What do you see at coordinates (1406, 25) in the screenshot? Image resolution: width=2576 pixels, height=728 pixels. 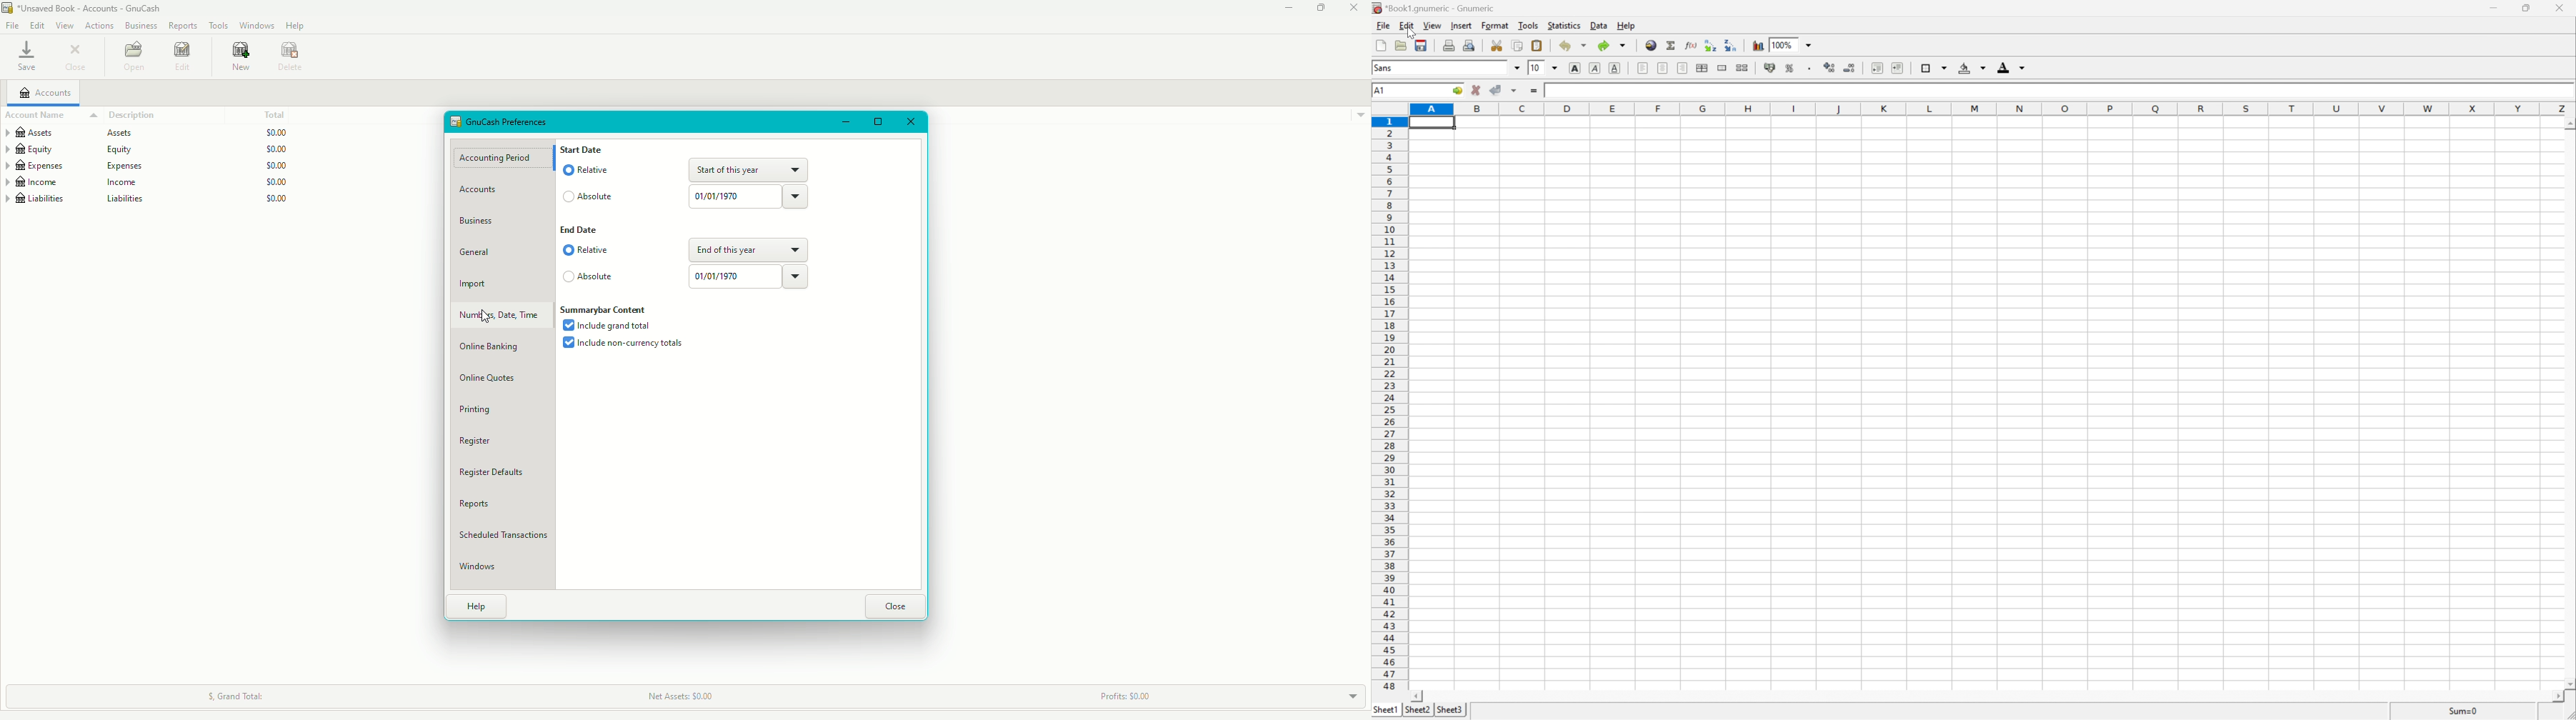 I see `edit` at bounding box center [1406, 25].